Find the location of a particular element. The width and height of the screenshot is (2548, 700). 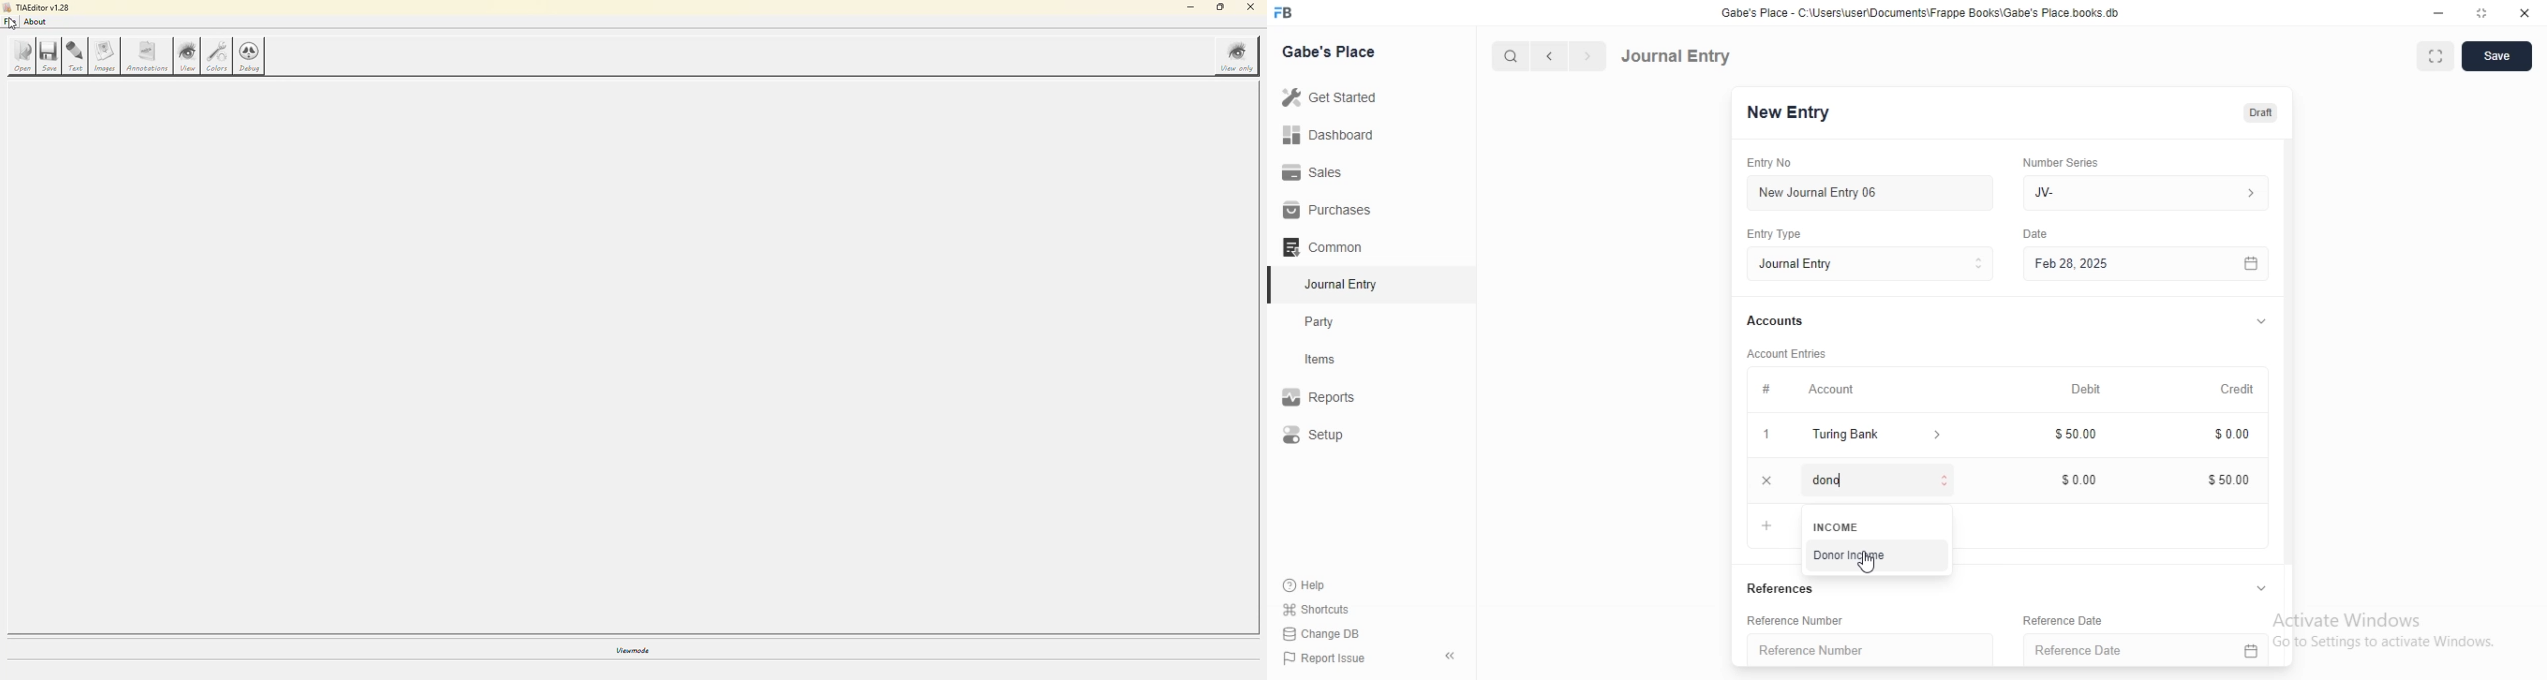

Journal Entry is located at coordinates (1332, 286).